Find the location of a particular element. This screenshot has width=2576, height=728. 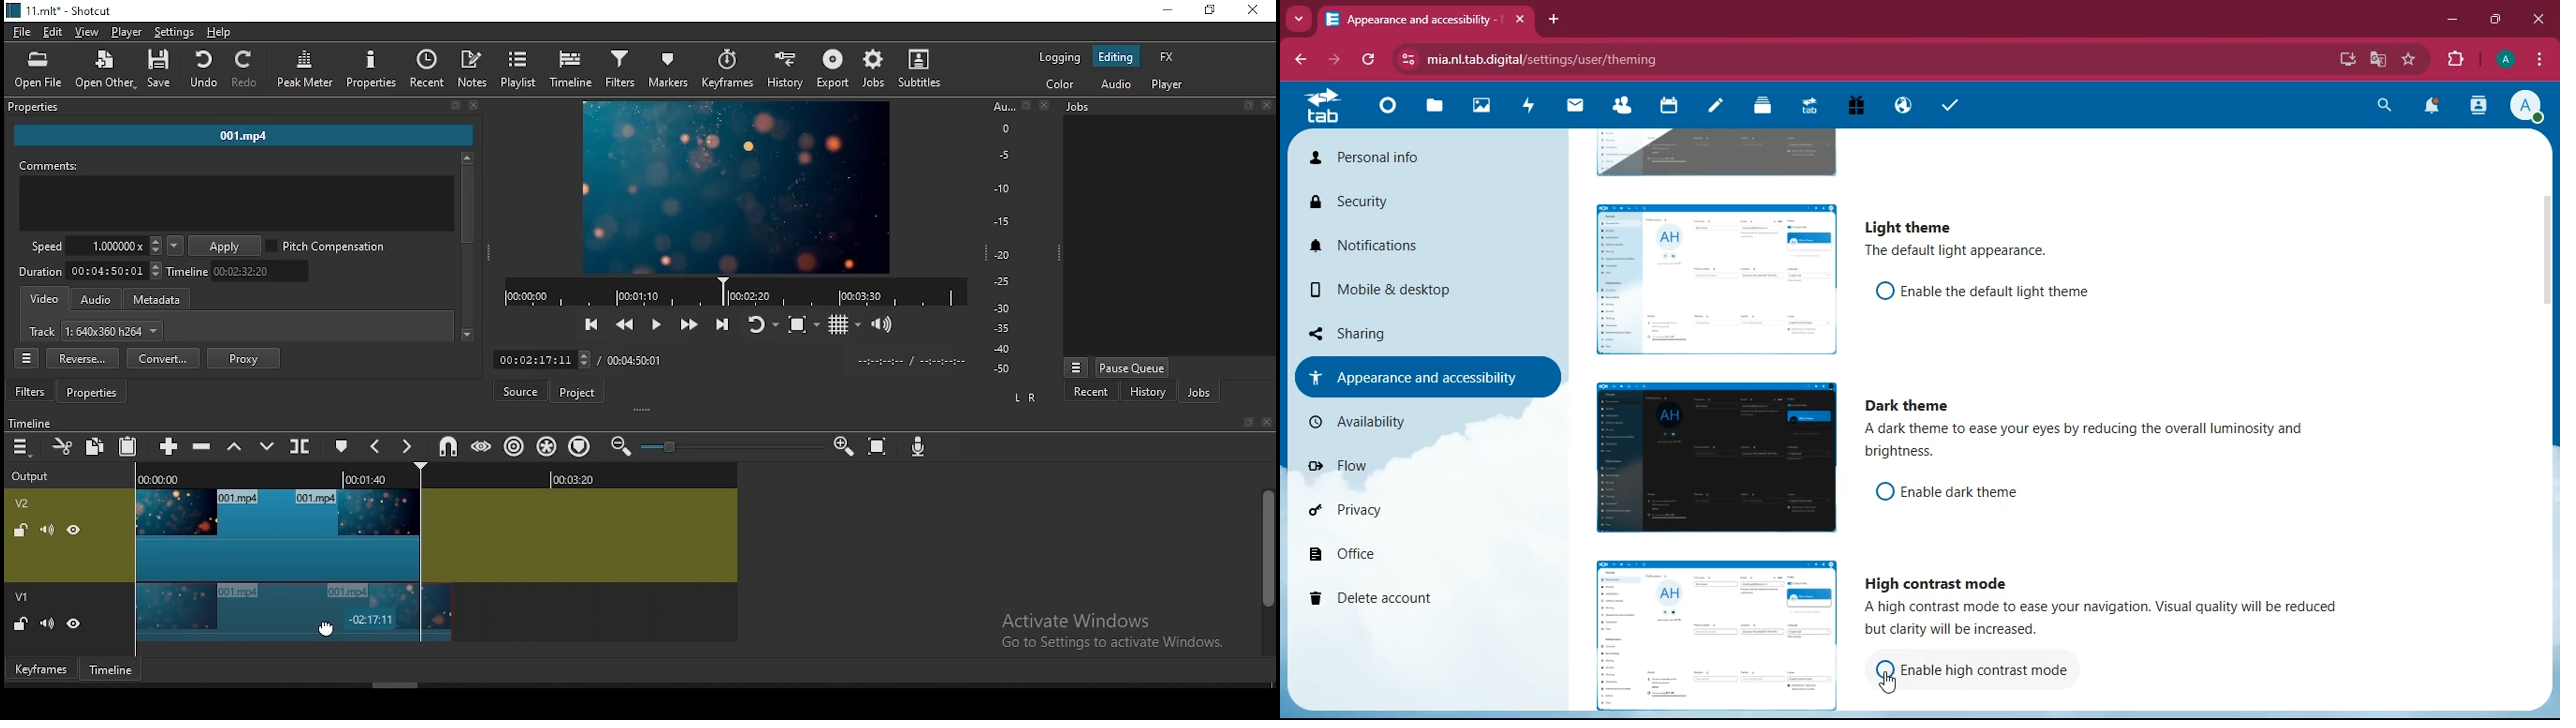

SCROLLBAR is located at coordinates (467, 249).